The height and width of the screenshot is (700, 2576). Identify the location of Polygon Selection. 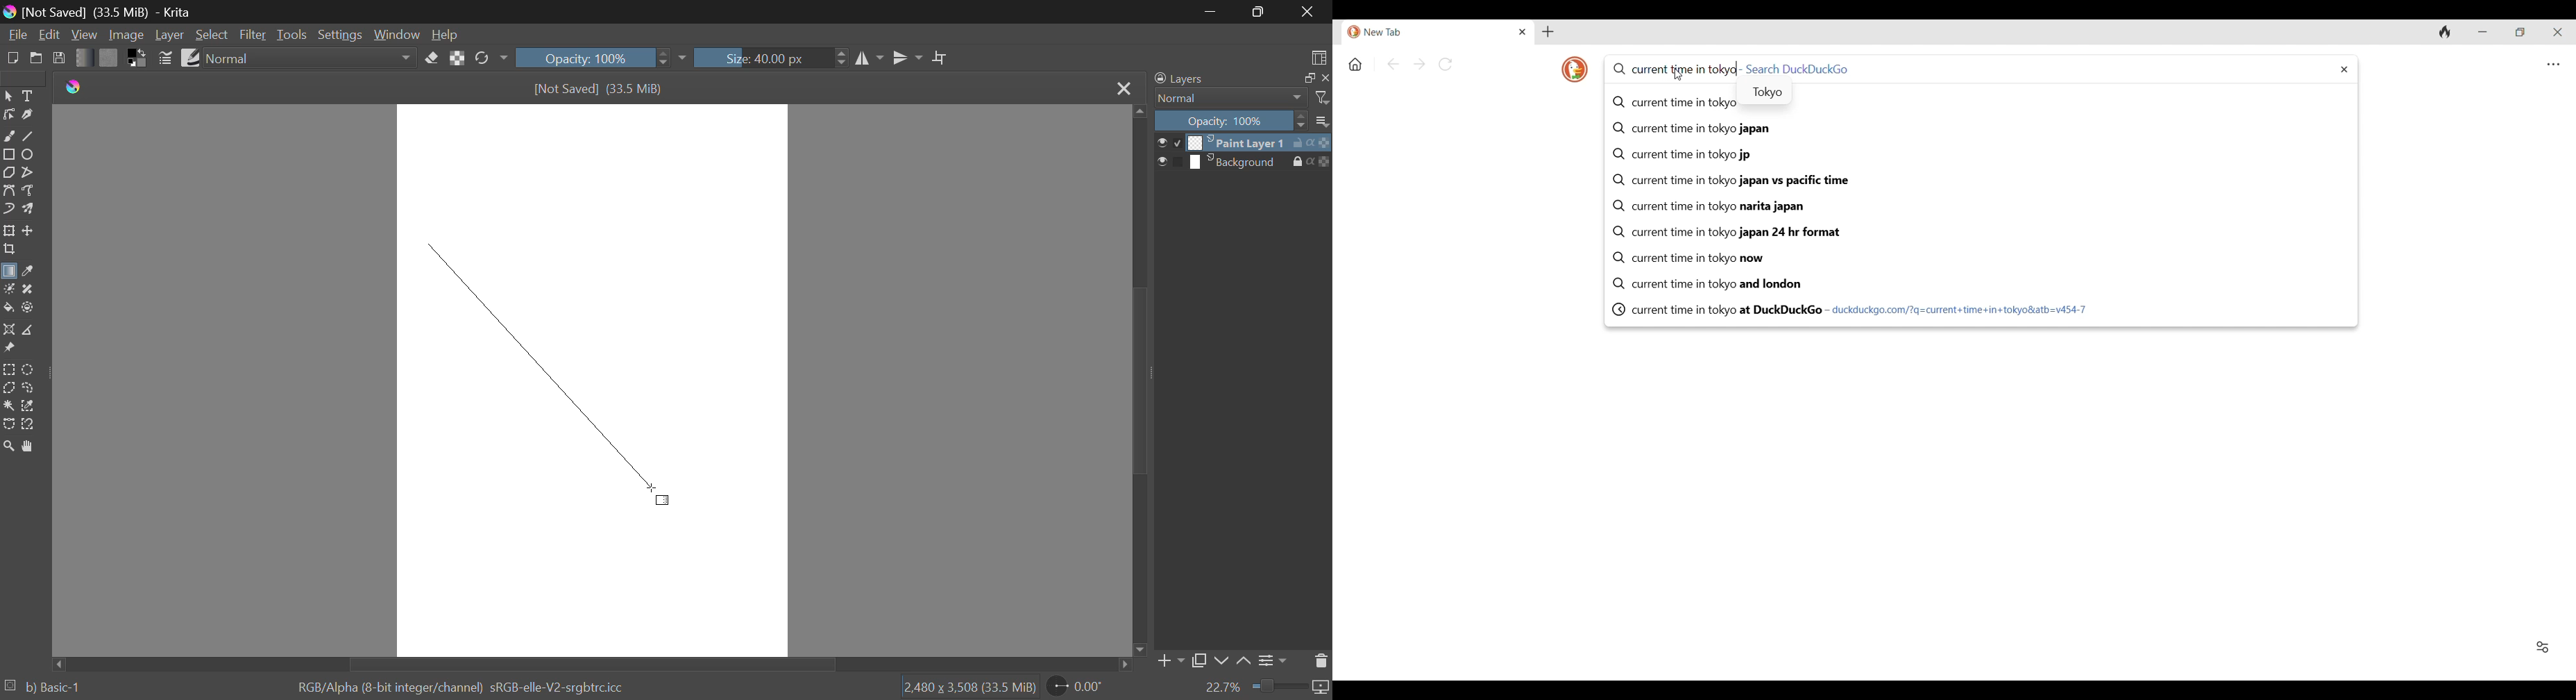
(8, 389).